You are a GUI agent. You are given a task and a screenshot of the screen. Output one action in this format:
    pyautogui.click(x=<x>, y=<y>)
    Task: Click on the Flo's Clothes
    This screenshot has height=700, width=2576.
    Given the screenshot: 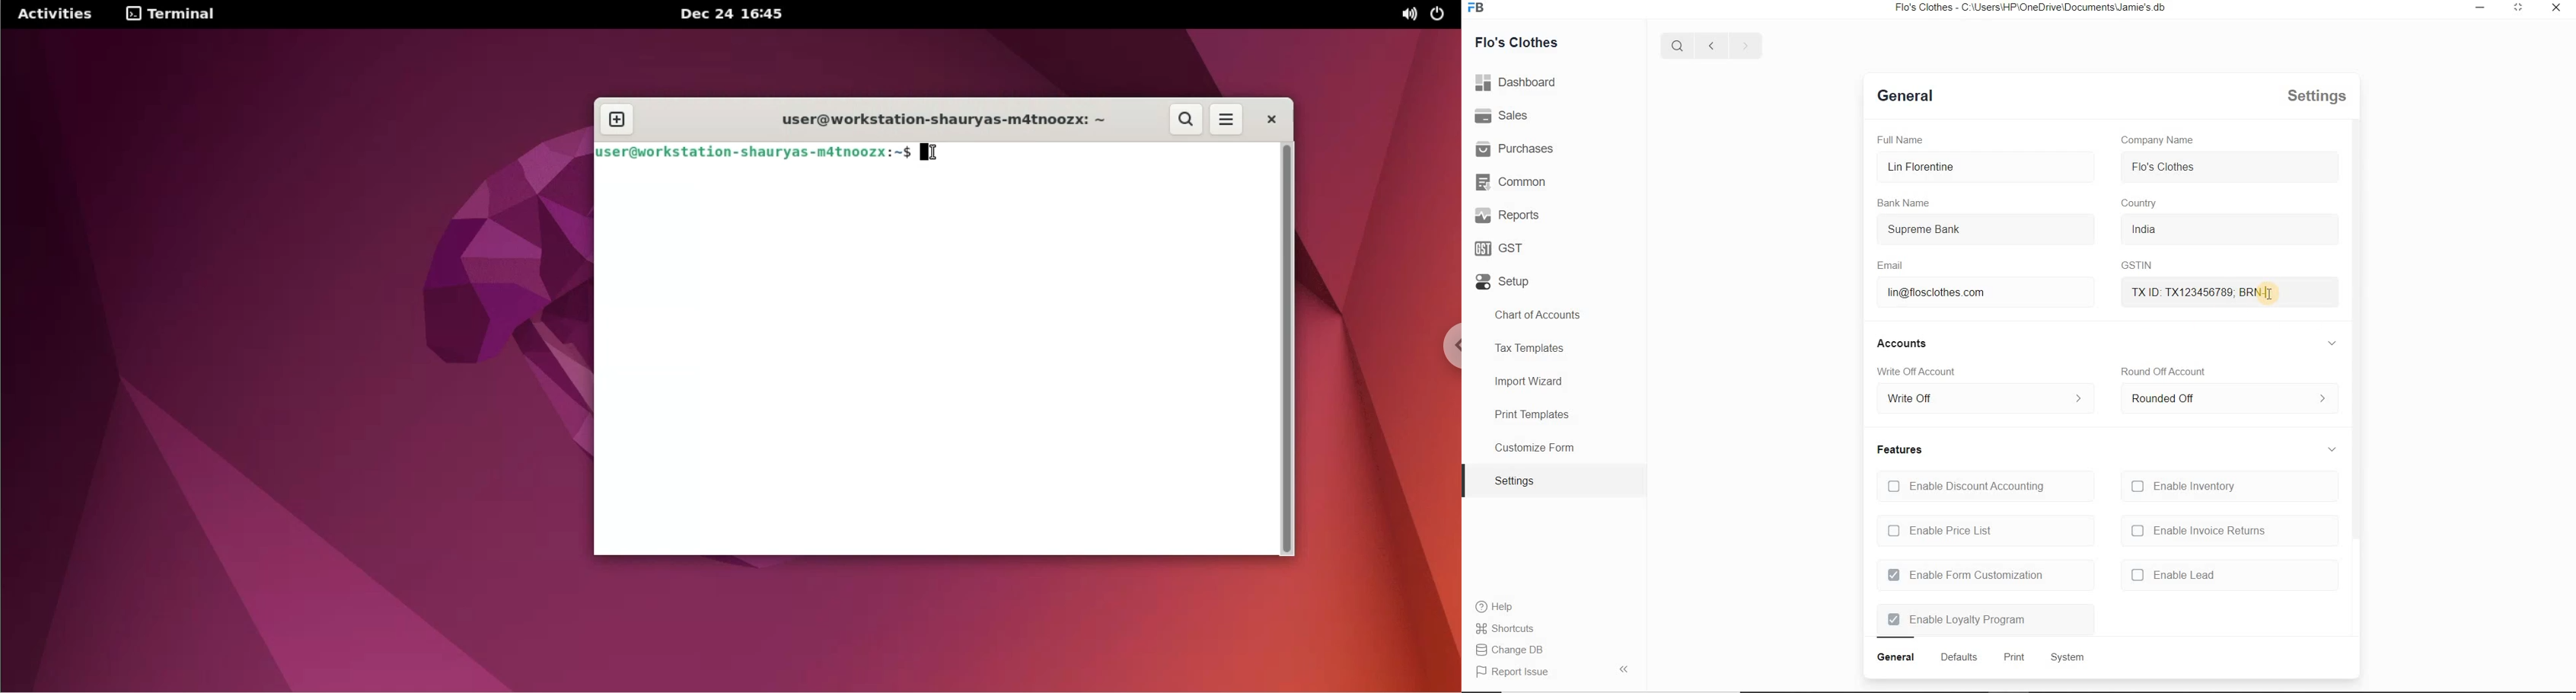 What is the action you would take?
    pyautogui.click(x=1519, y=42)
    